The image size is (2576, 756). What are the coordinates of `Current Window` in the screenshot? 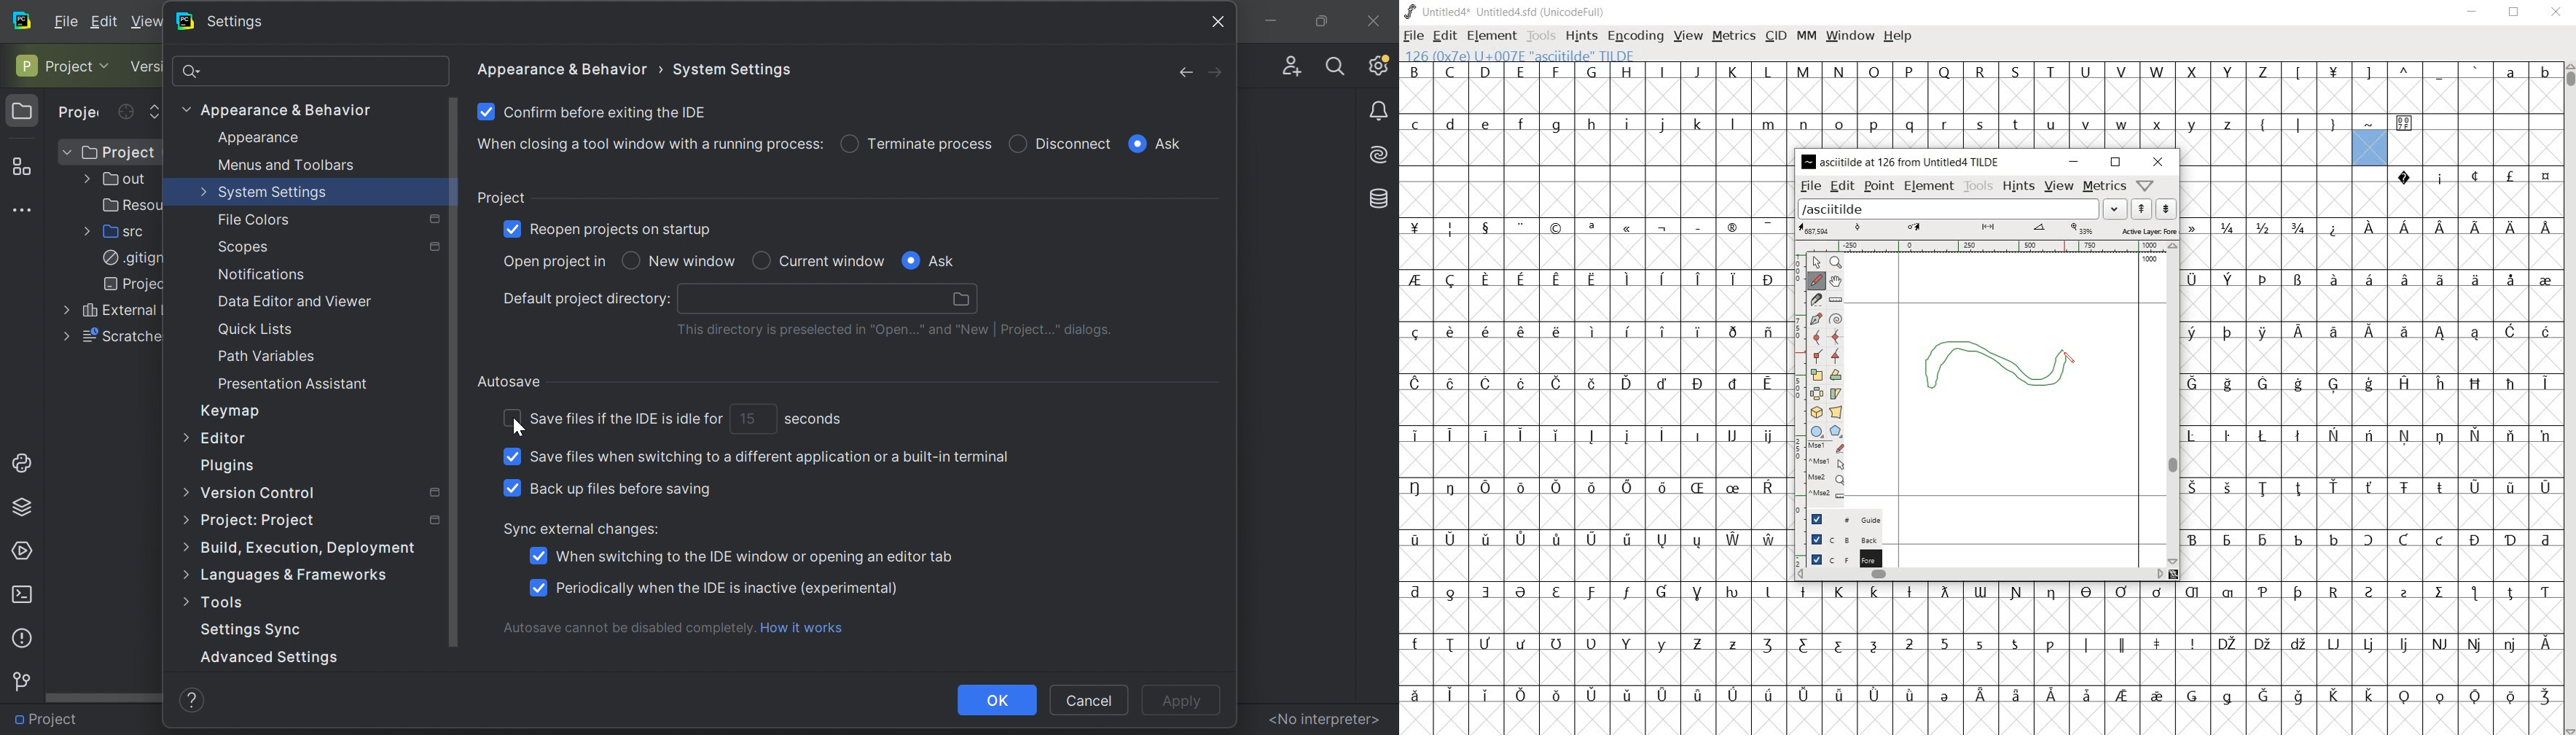 It's located at (833, 260).